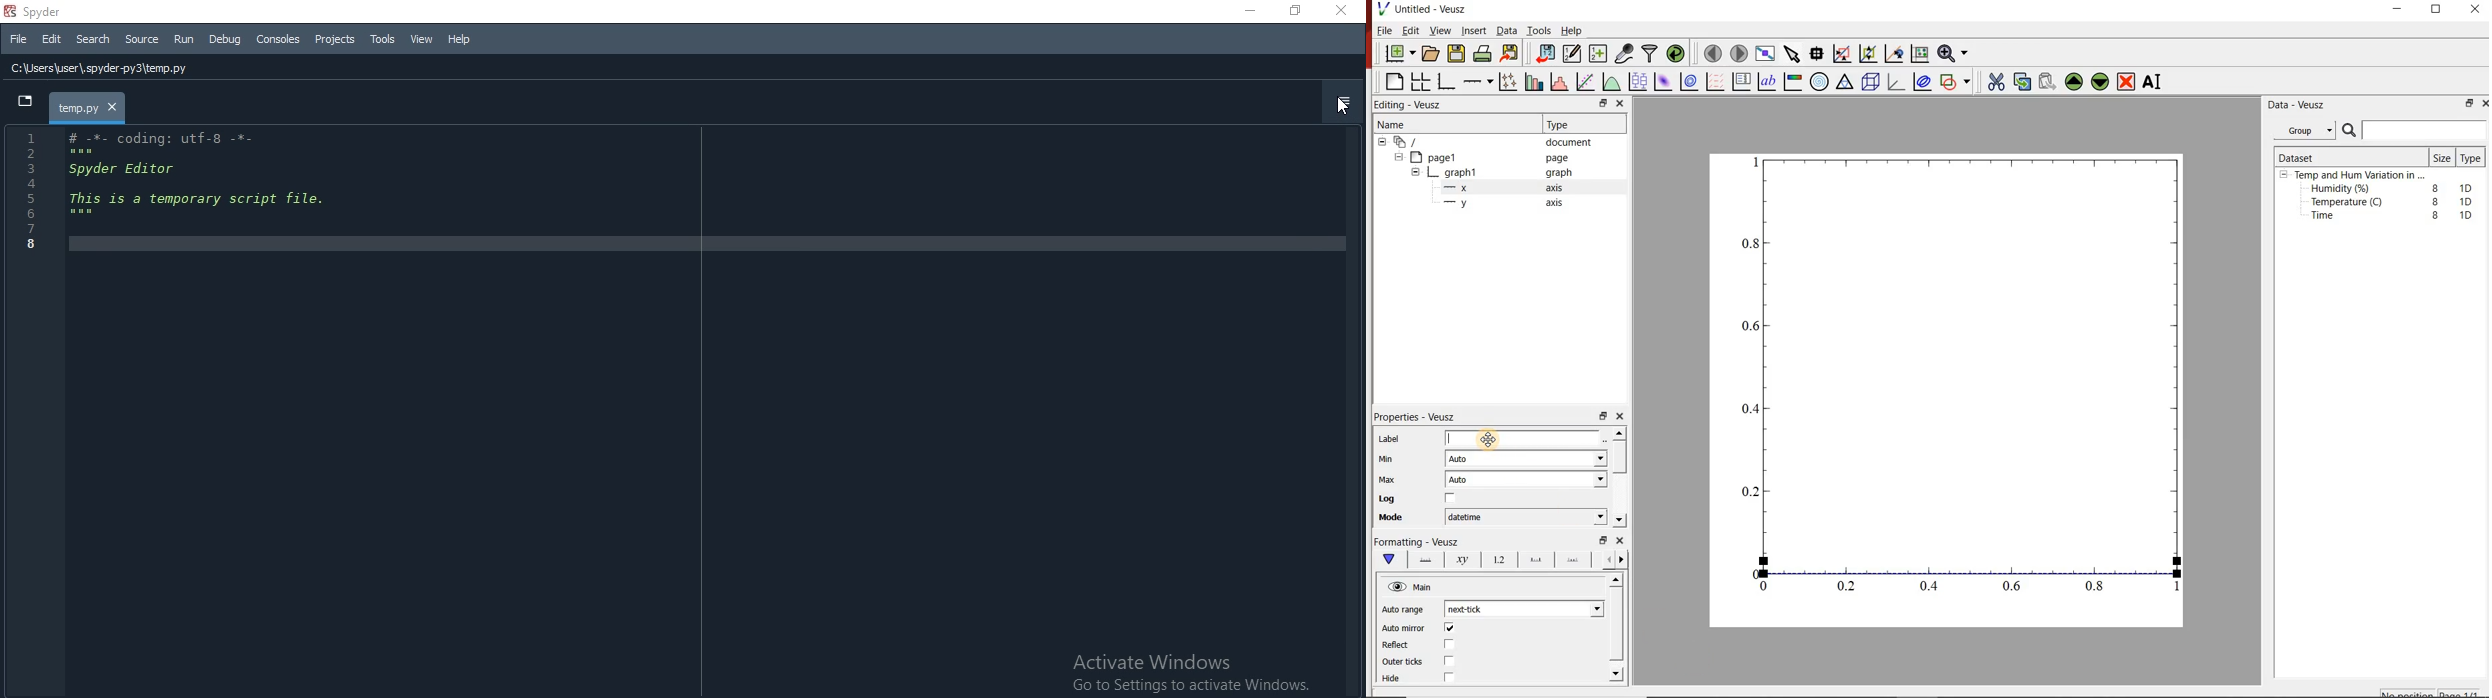 The width and height of the screenshot is (2492, 700). What do you see at coordinates (1918, 54) in the screenshot?
I see `click to reset graph axes` at bounding box center [1918, 54].